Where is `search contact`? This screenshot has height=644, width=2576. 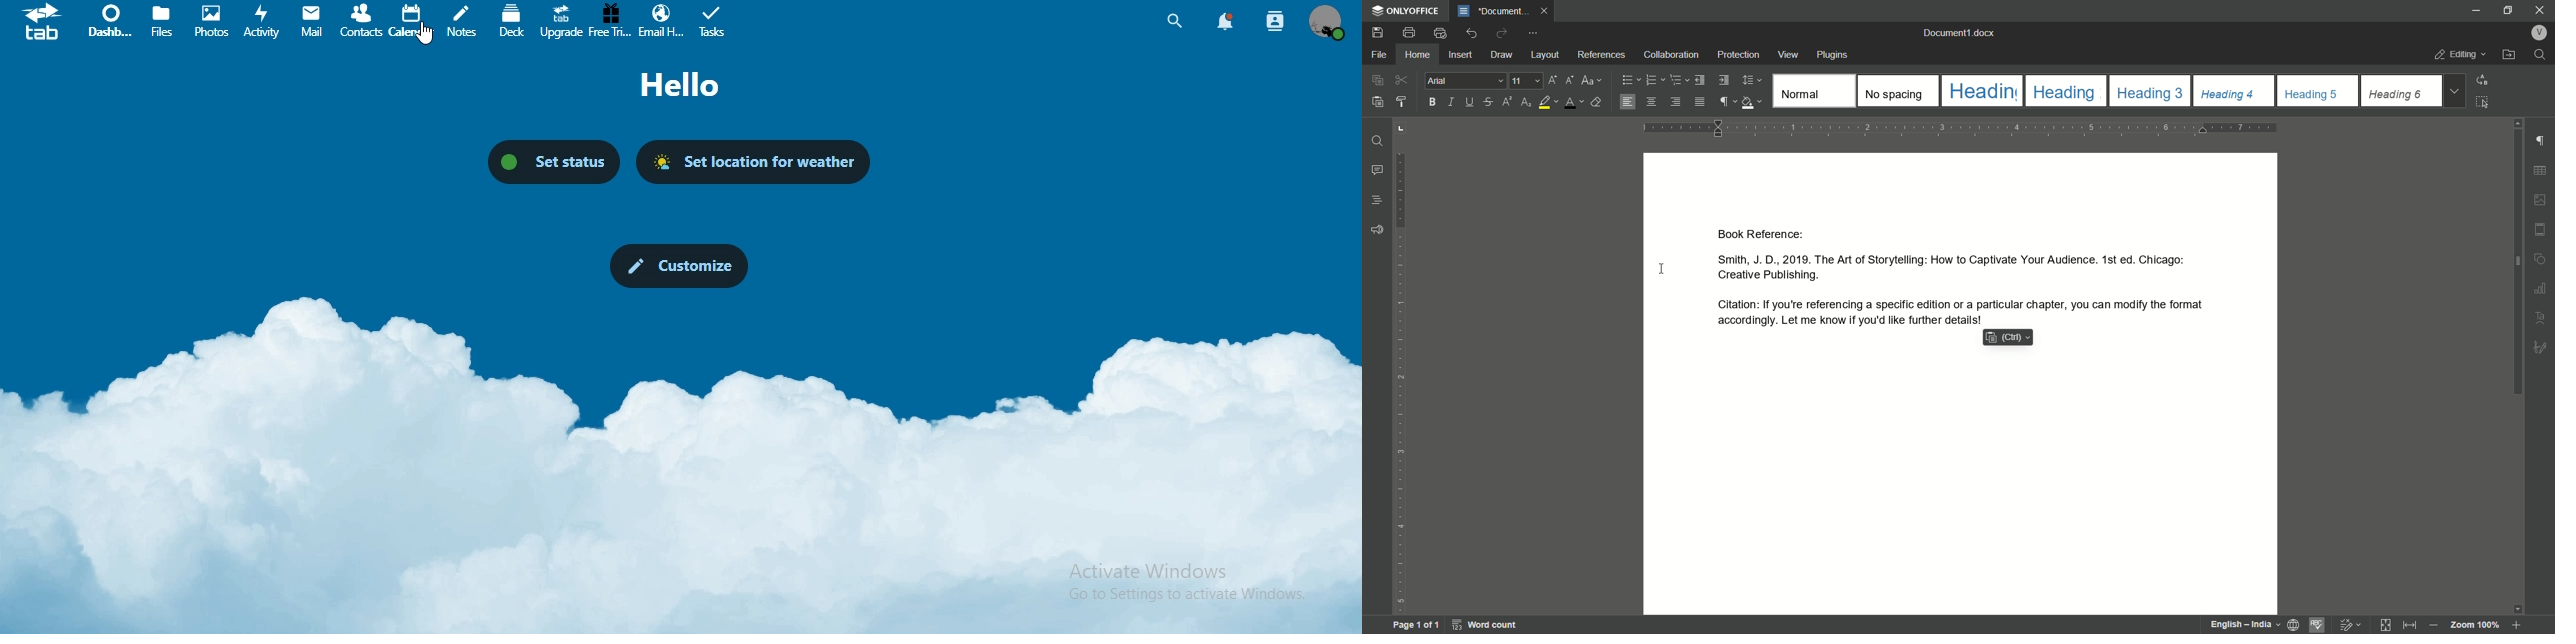 search contact is located at coordinates (1274, 19).